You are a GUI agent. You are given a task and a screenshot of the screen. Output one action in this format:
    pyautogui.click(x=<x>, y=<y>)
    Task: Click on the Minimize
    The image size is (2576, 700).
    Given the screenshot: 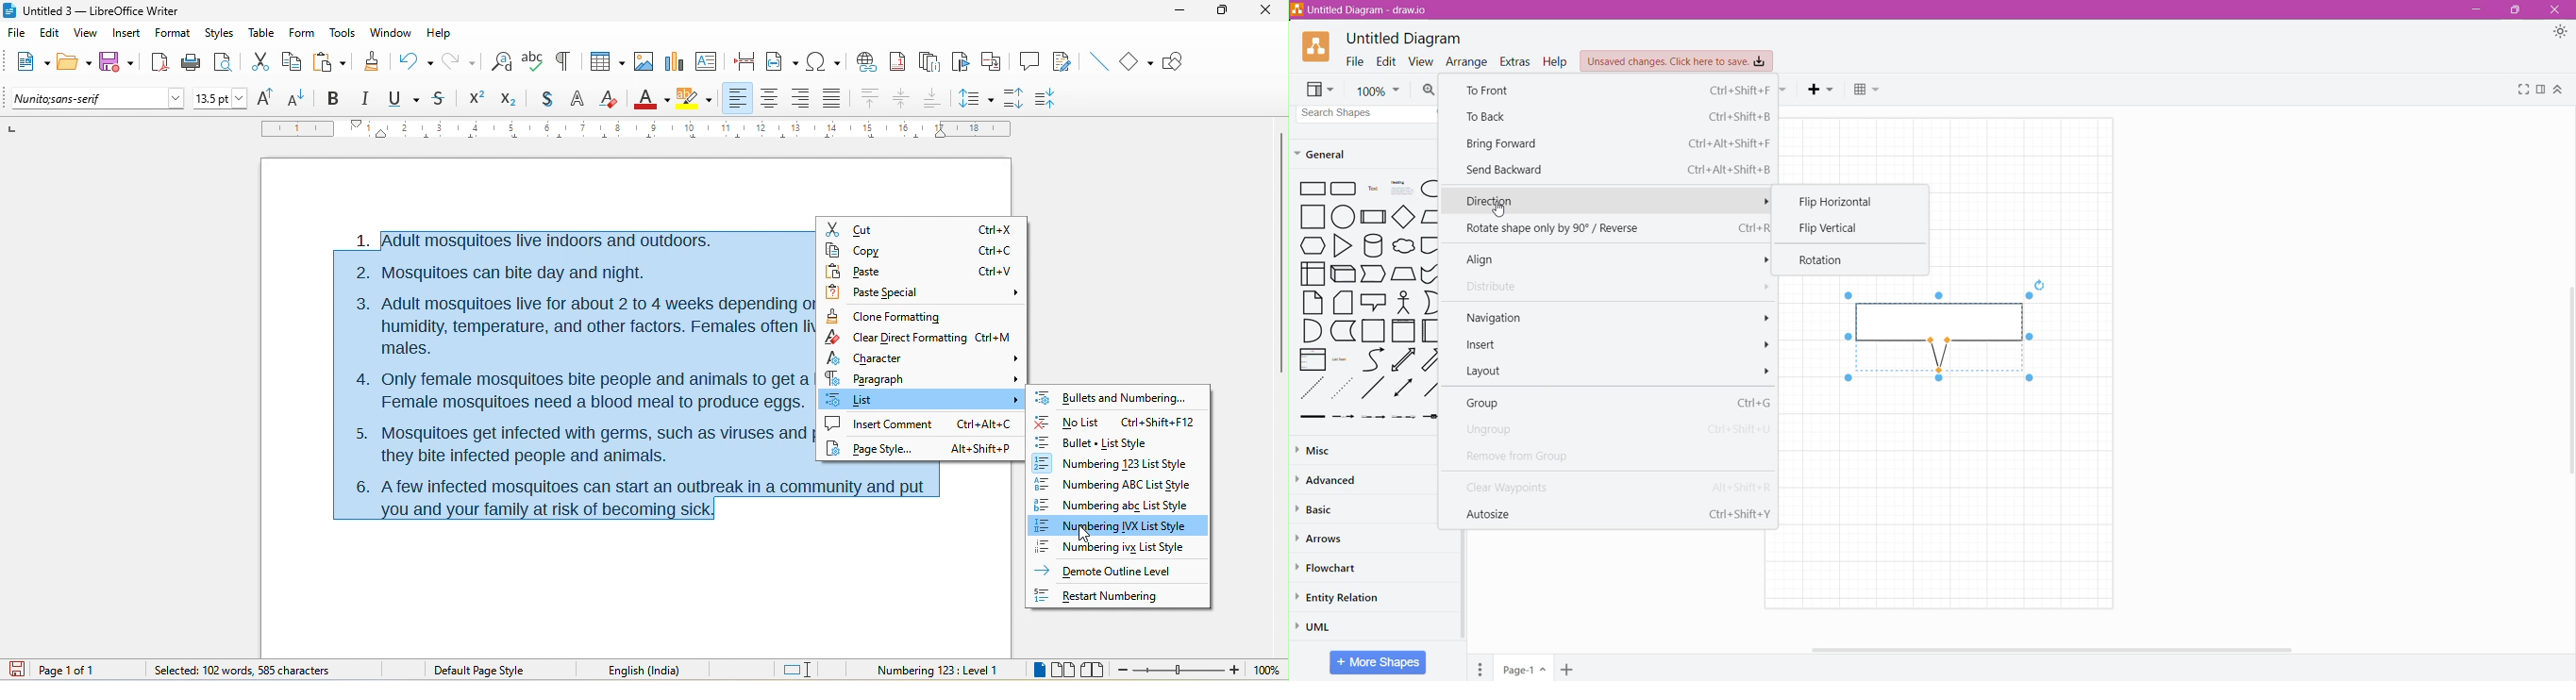 What is the action you would take?
    pyautogui.click(x=2474, y=10)
    